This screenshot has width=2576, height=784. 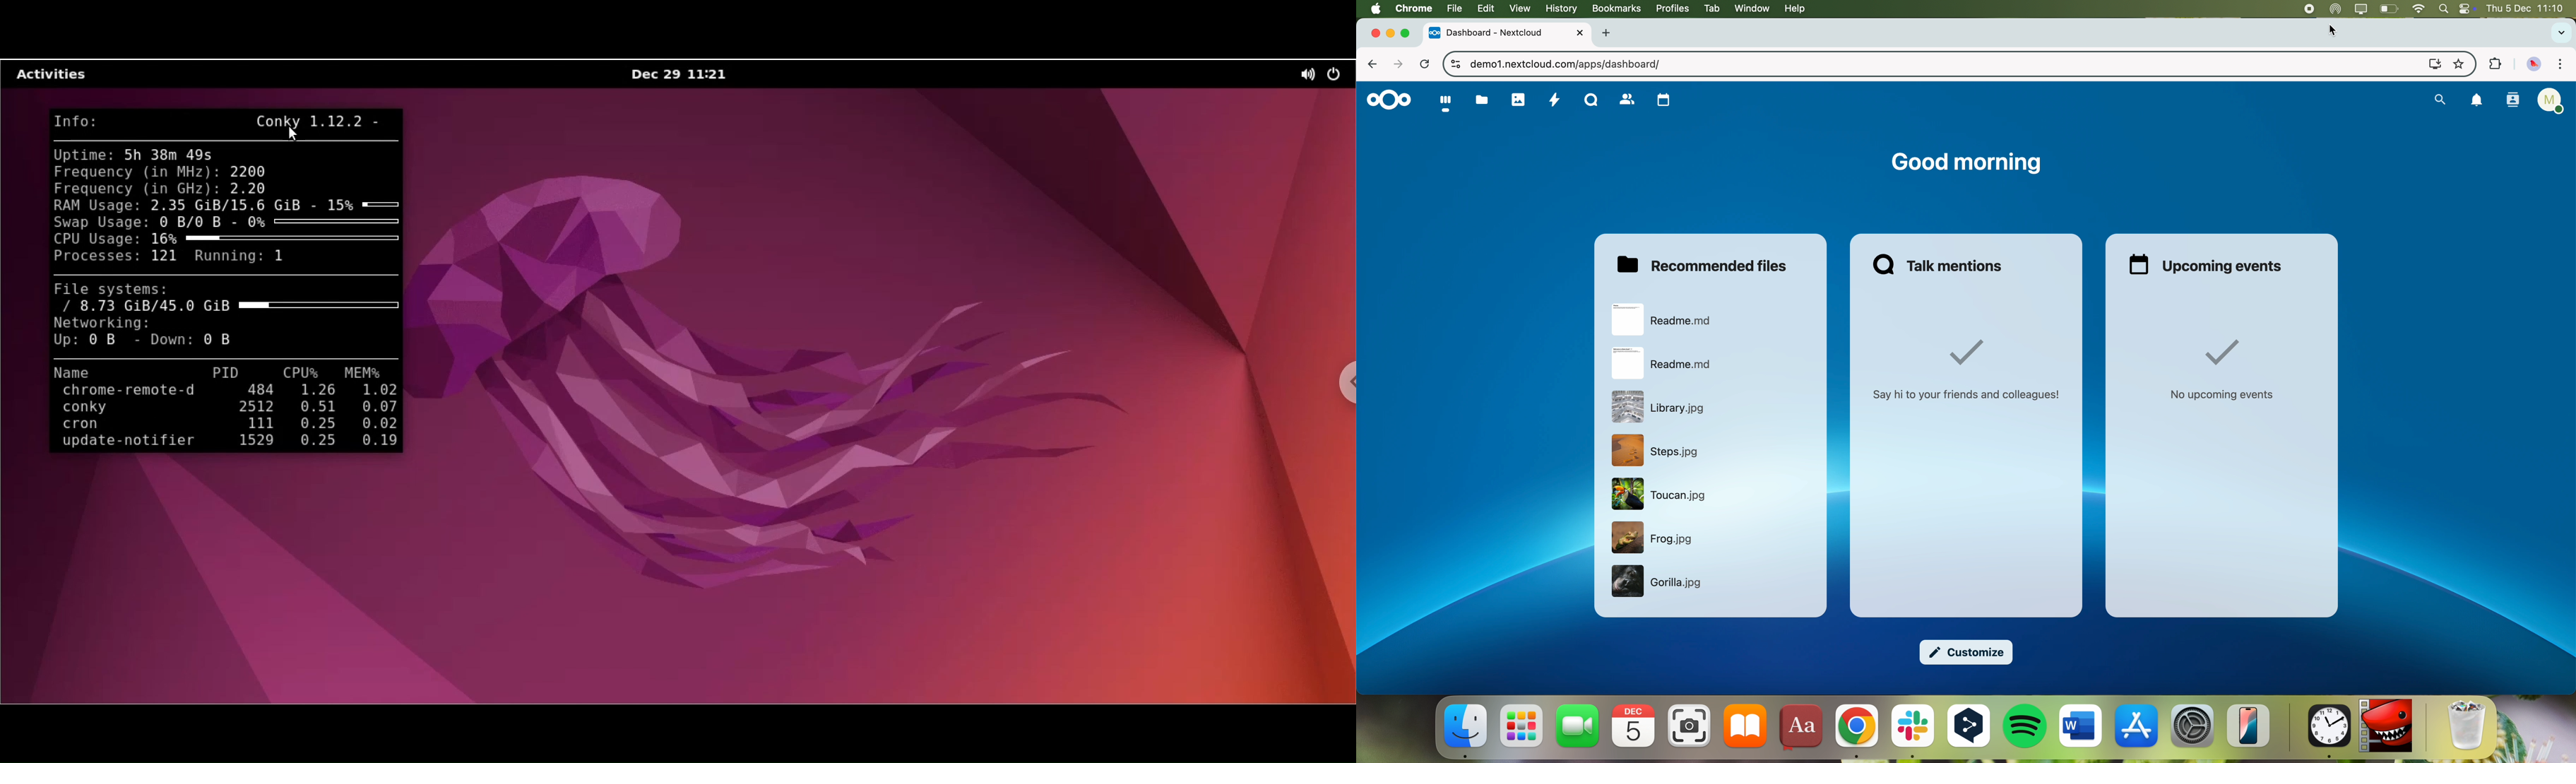 I want to click on profile picture, so click(x=2535, y=65).